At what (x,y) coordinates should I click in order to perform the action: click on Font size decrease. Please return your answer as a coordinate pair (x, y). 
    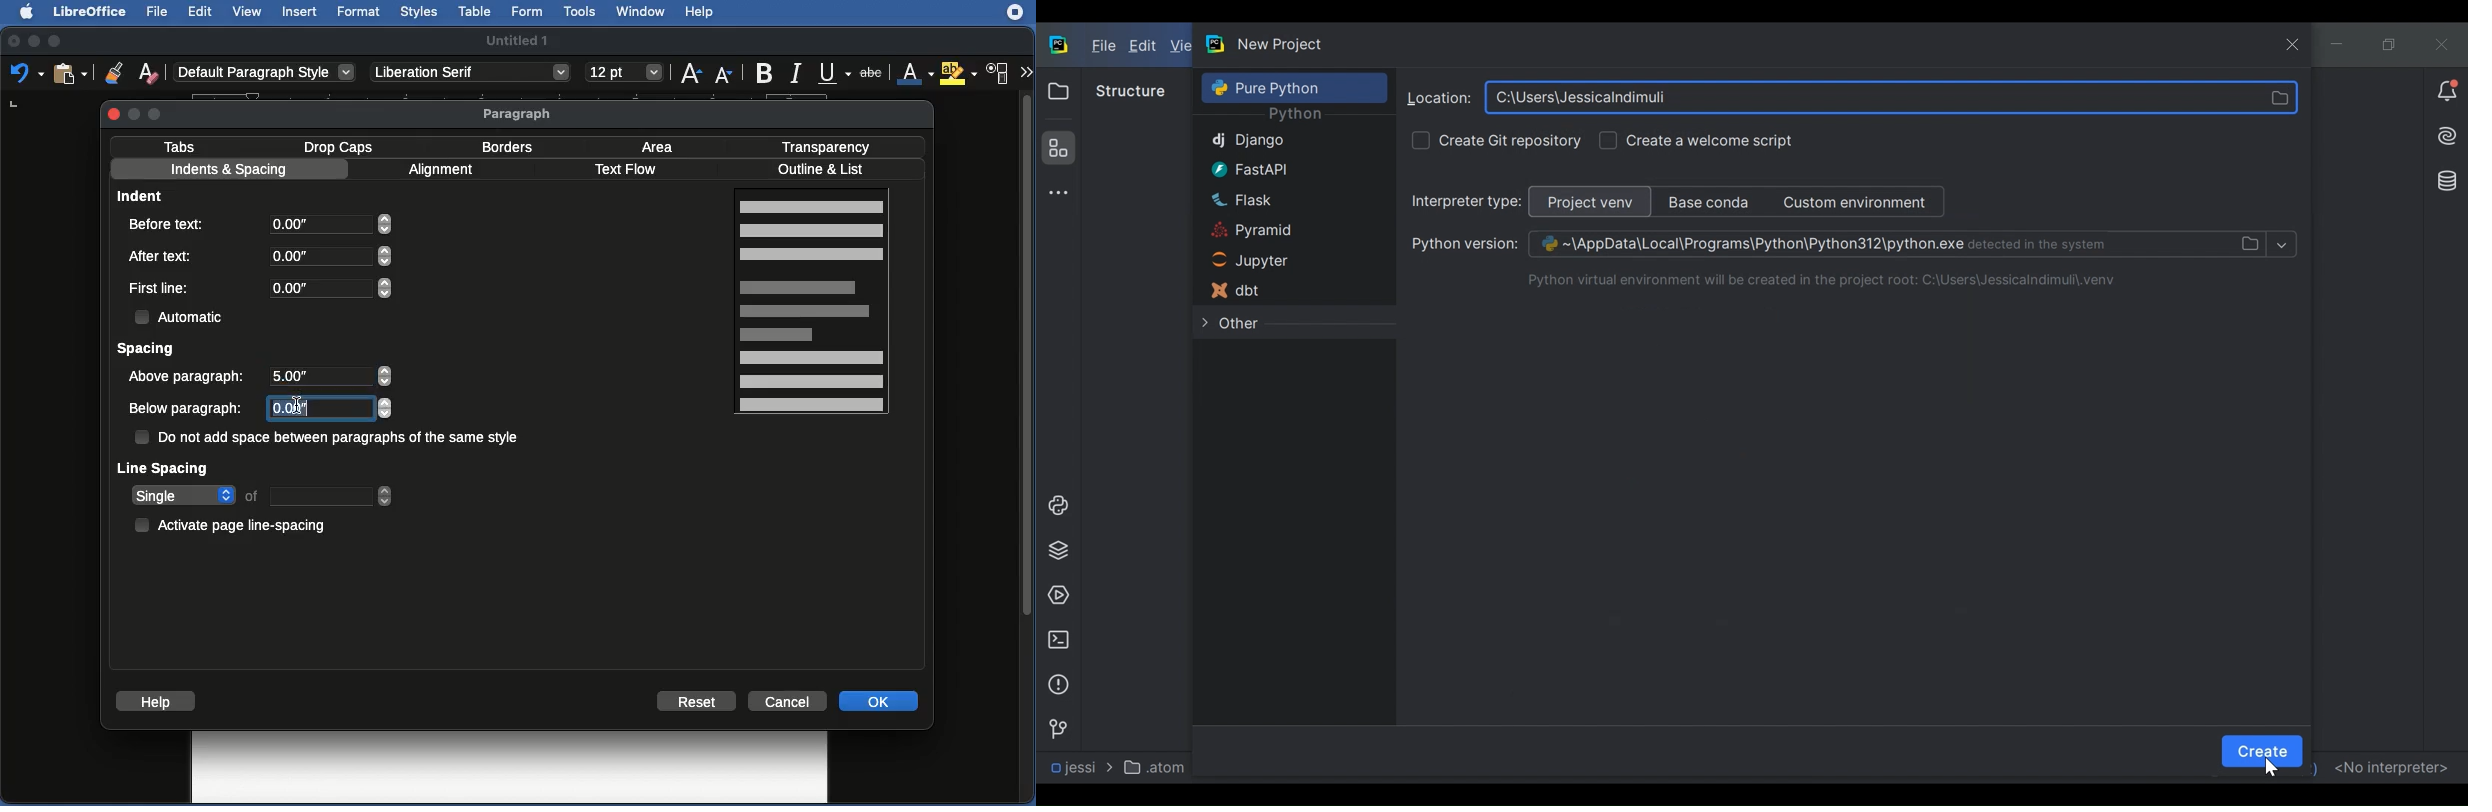
    Looking at the image, I should click on (726, 75).